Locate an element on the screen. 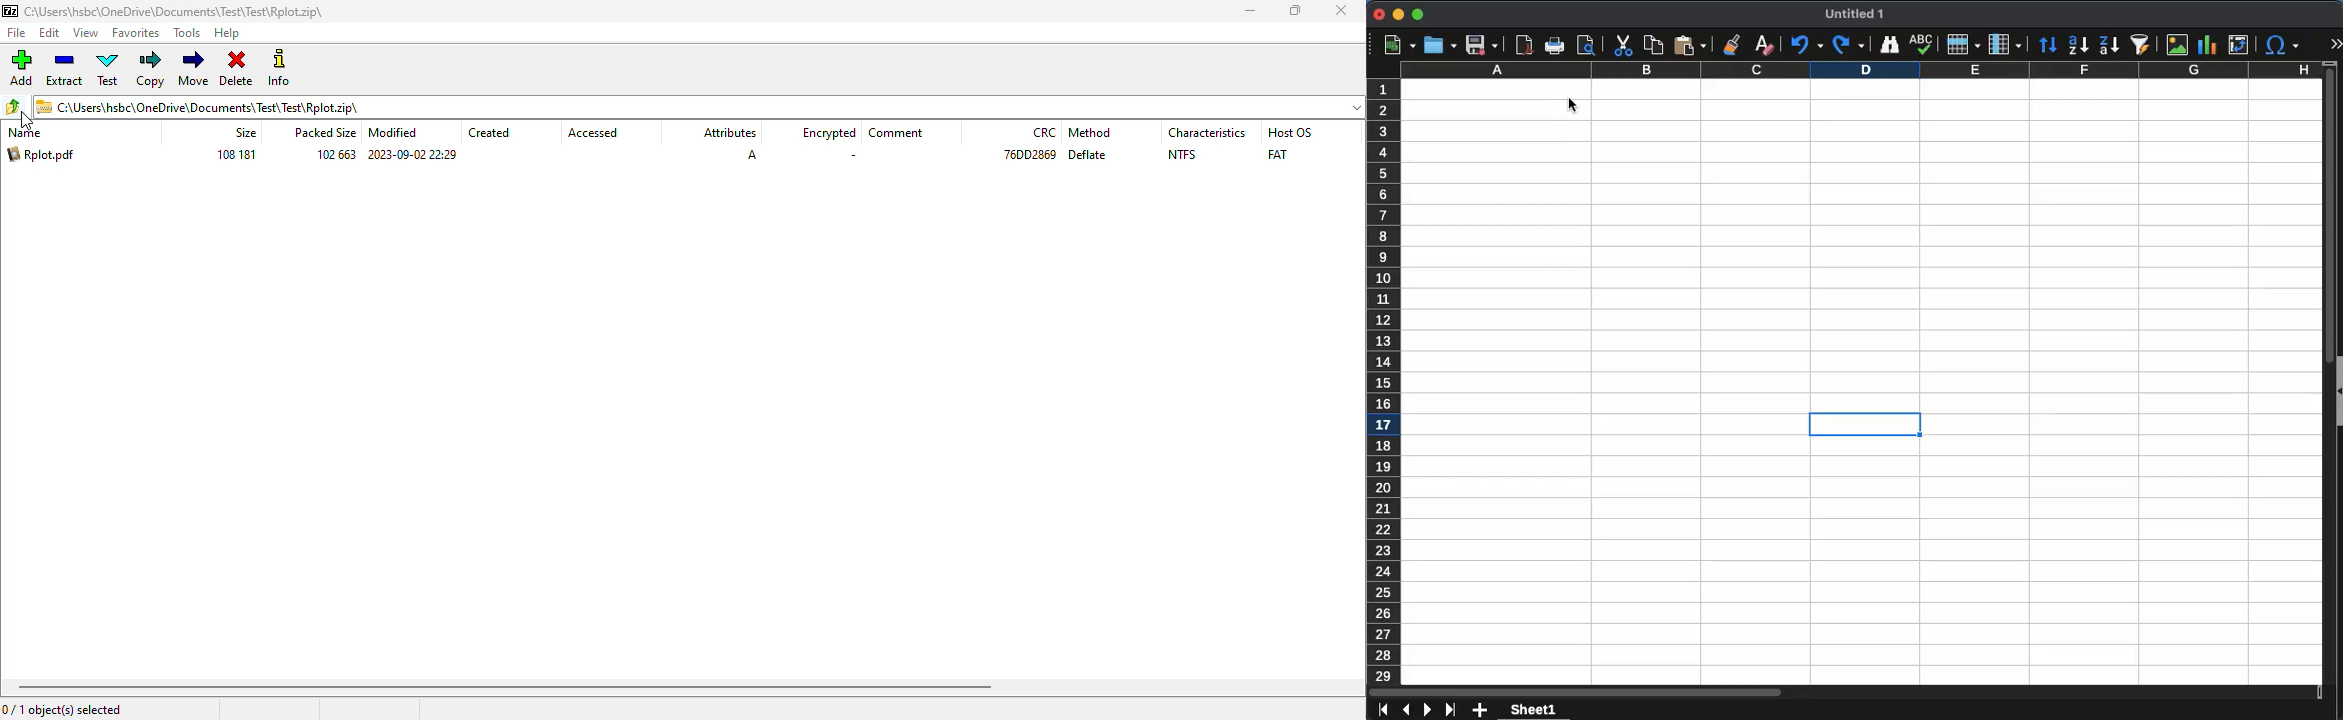 The image size is (2352, 728). row is located at coordinates (1964, 45).